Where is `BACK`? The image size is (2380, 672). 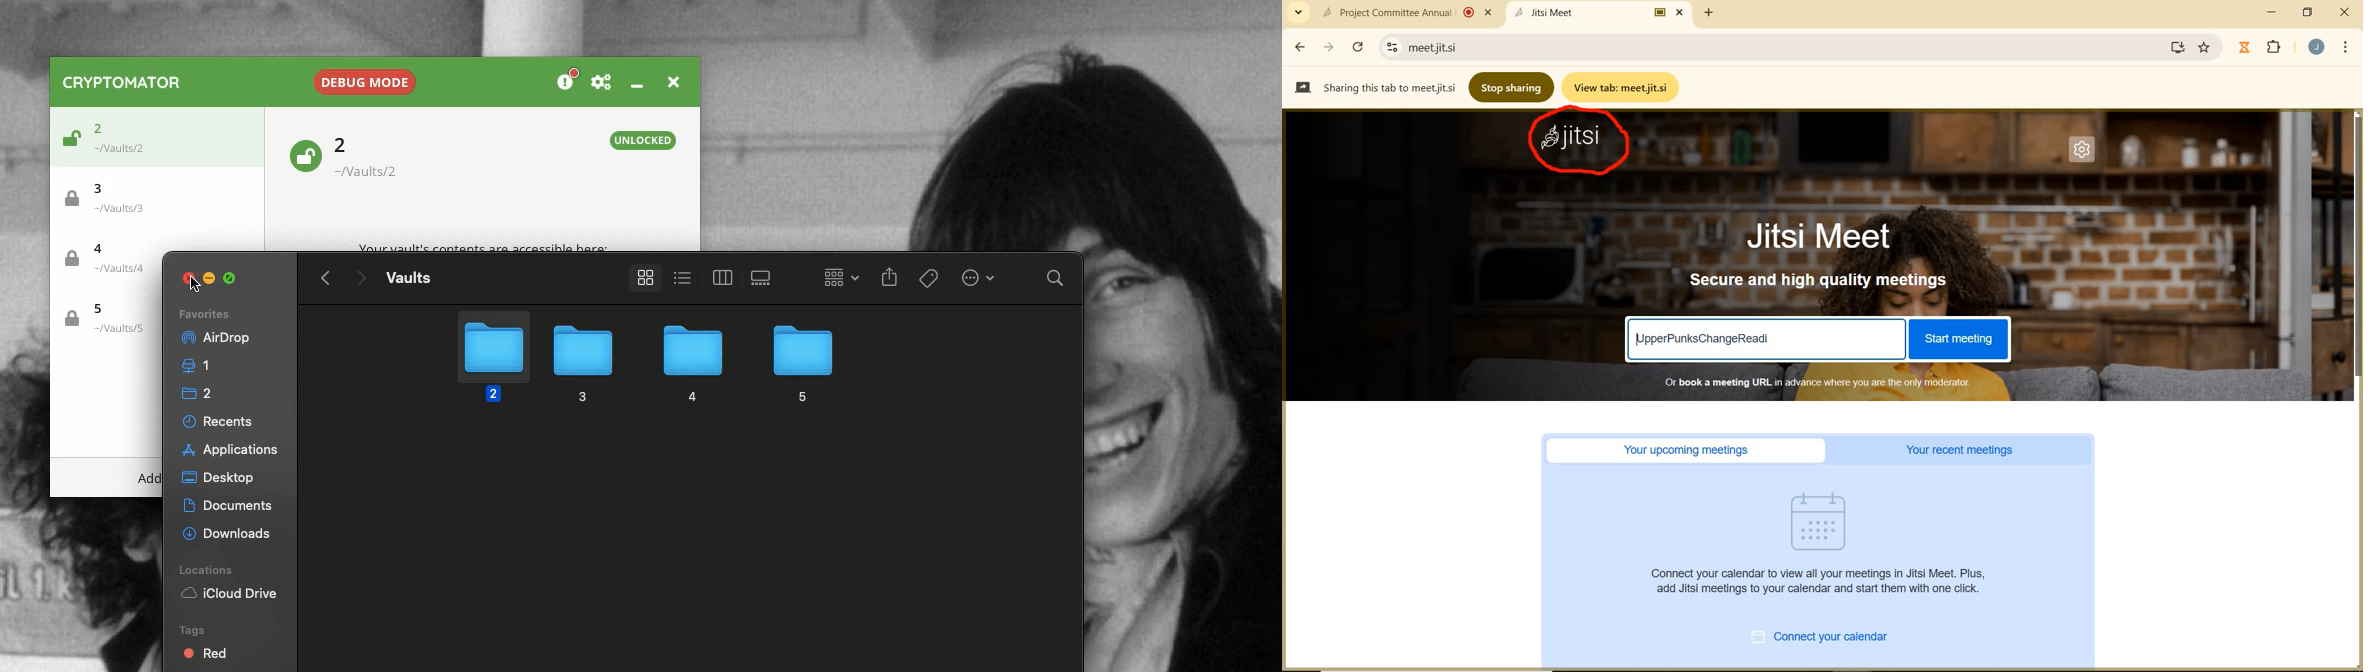
BACK is located at coordinates (1299, 47).